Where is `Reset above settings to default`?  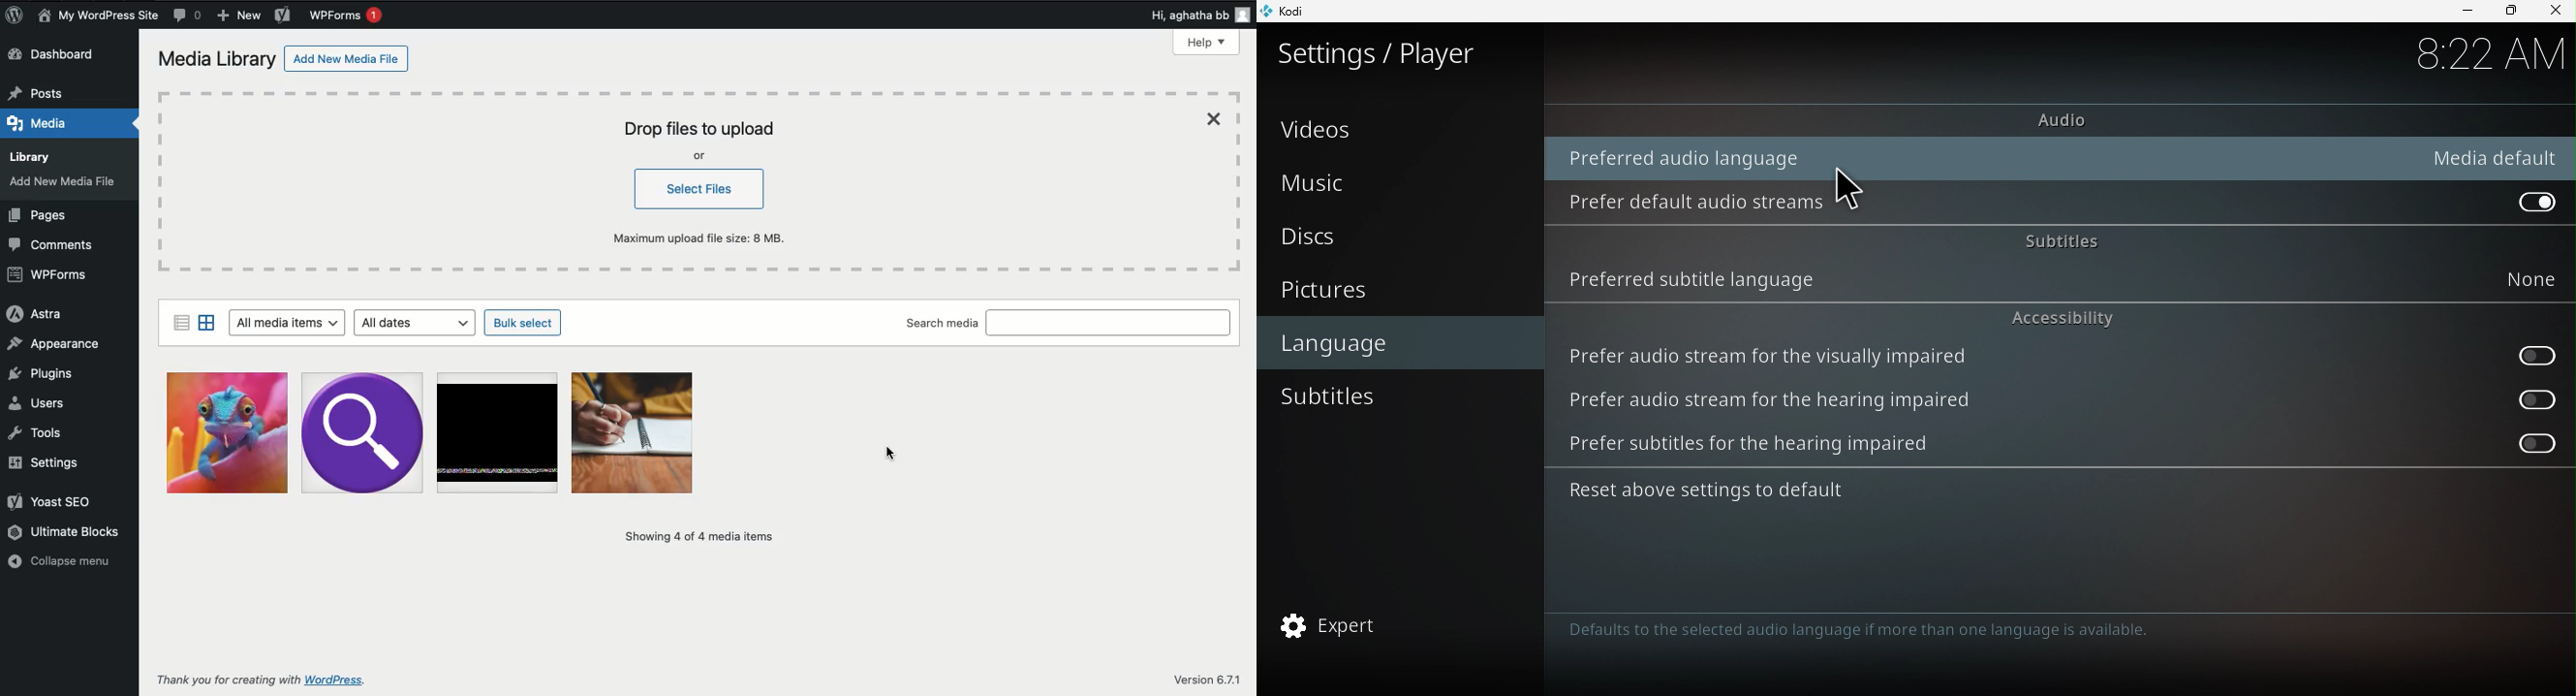 Reset above settings to default is located at coordinates (1730, 494).